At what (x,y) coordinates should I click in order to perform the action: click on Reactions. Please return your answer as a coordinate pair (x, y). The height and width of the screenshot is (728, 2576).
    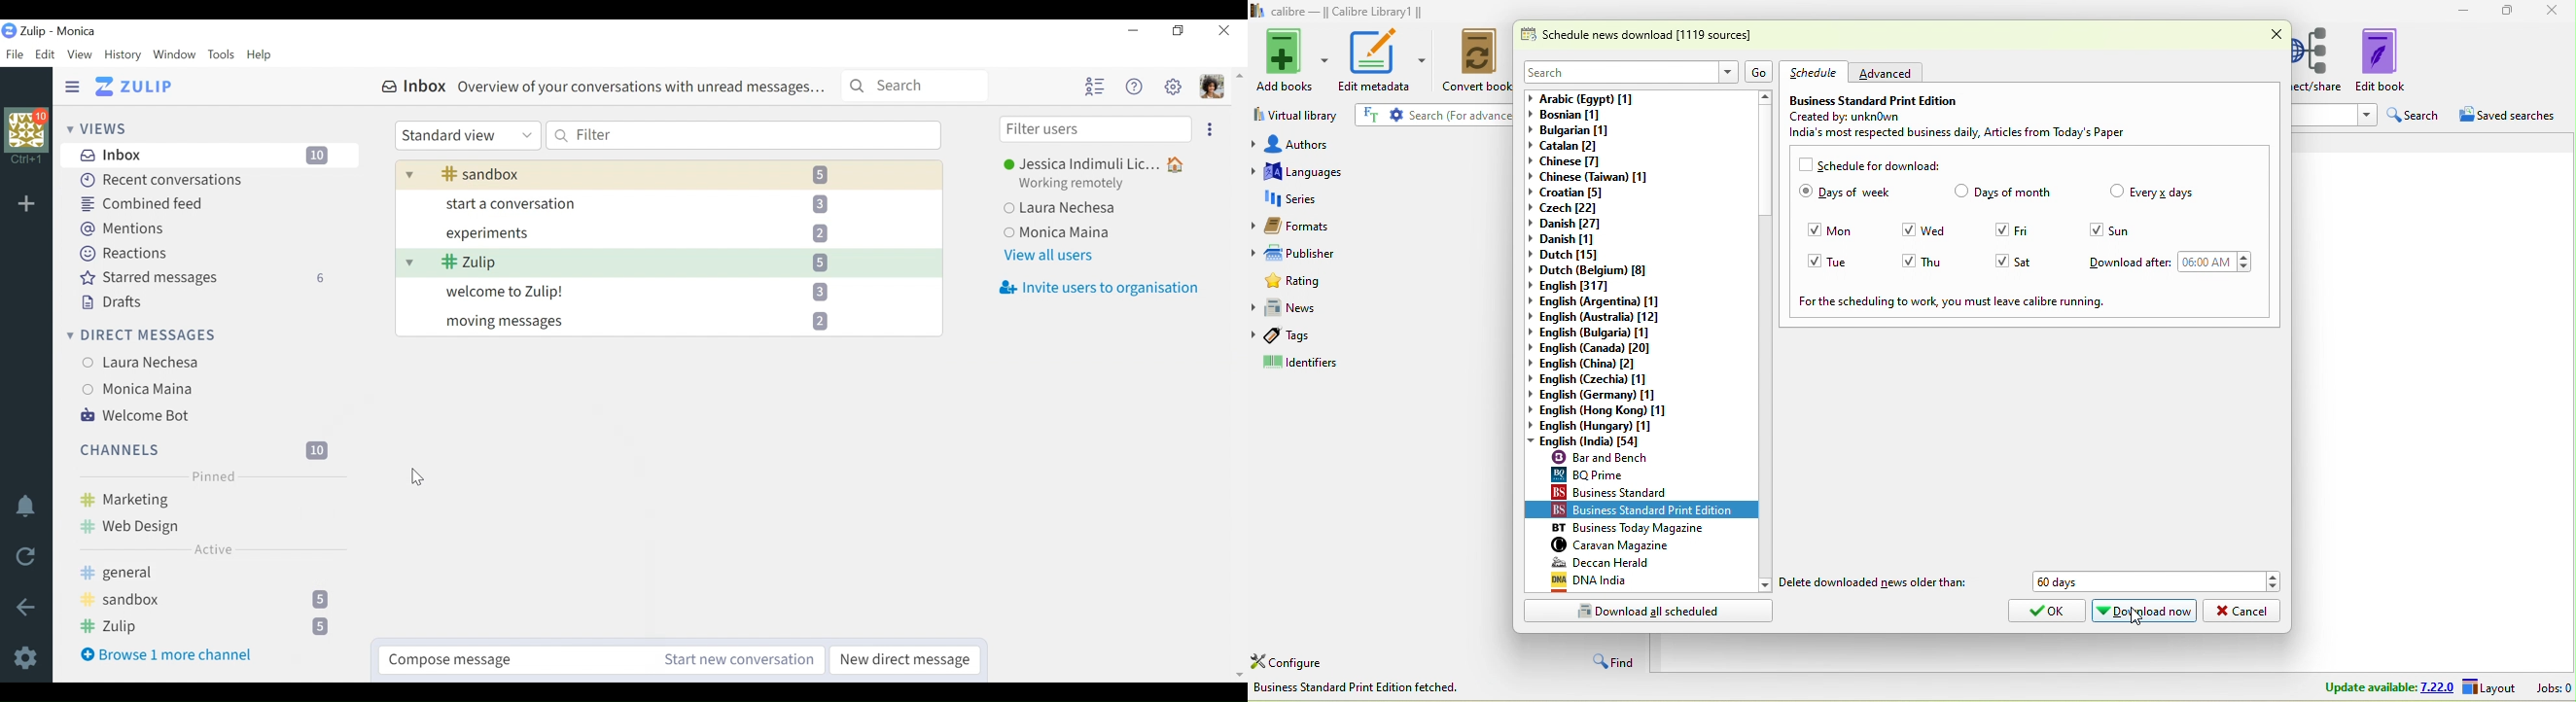
    Looking at the image, I should click on (126, 254).